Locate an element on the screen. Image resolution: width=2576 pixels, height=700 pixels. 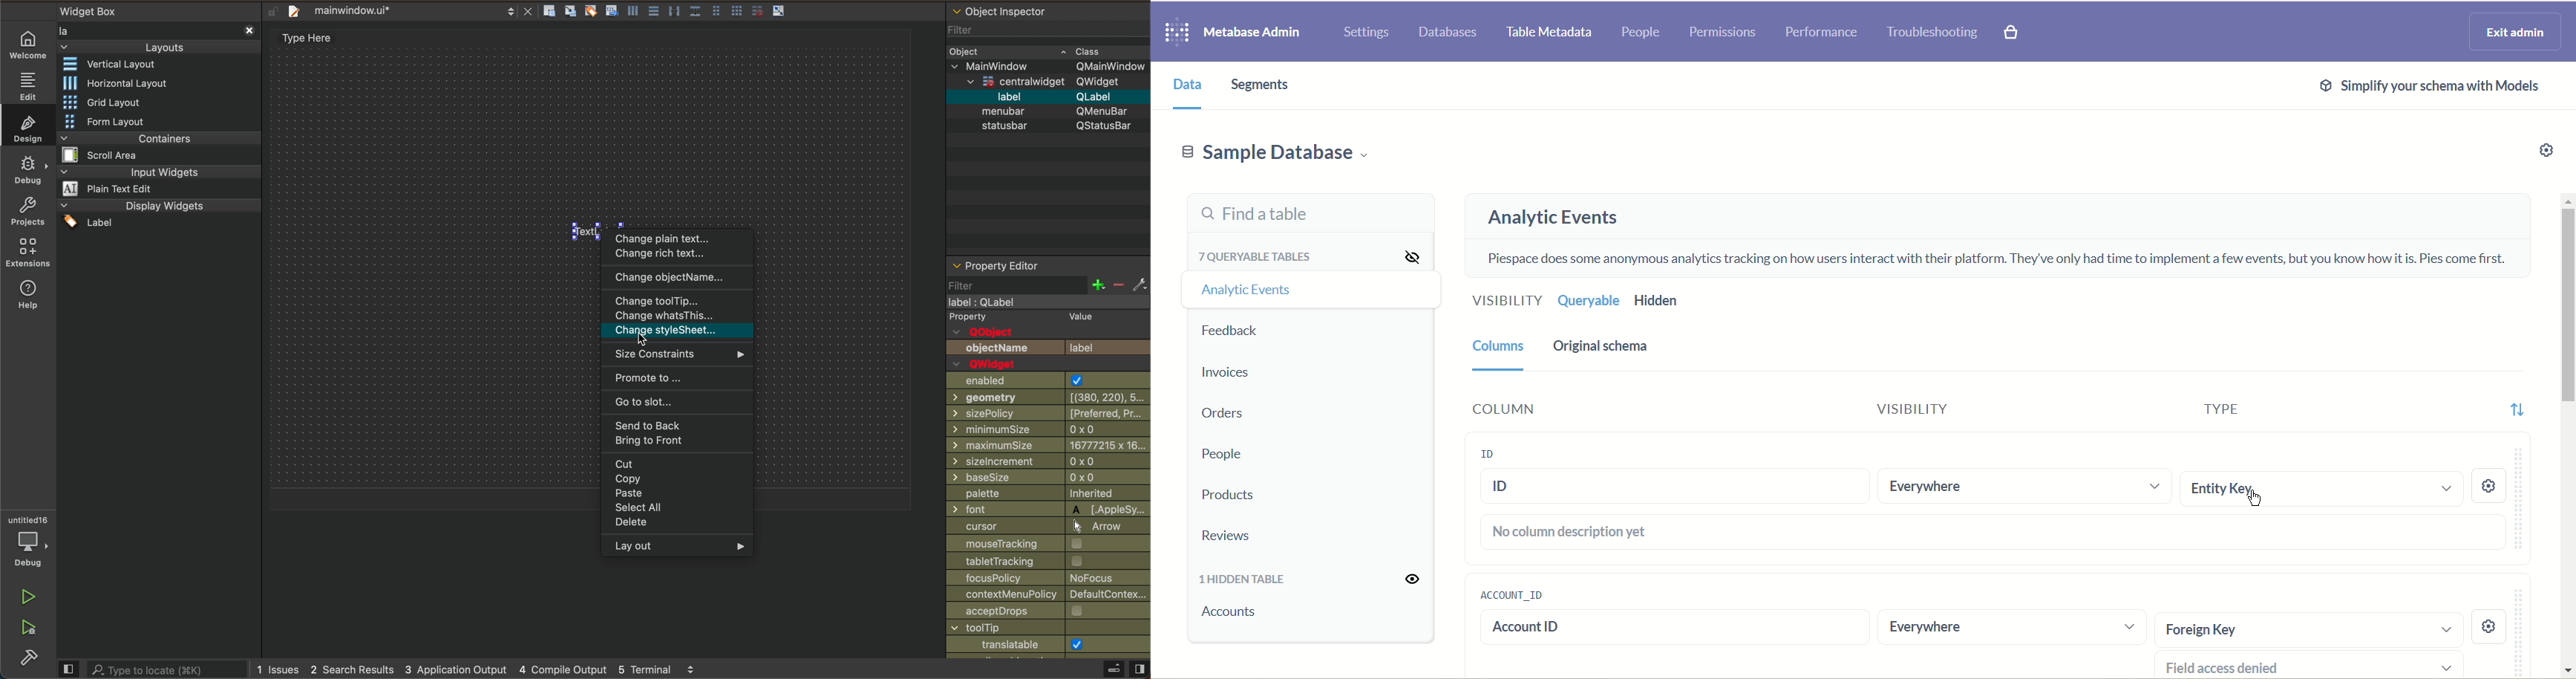
min size is located at coordinates (1049, 428).